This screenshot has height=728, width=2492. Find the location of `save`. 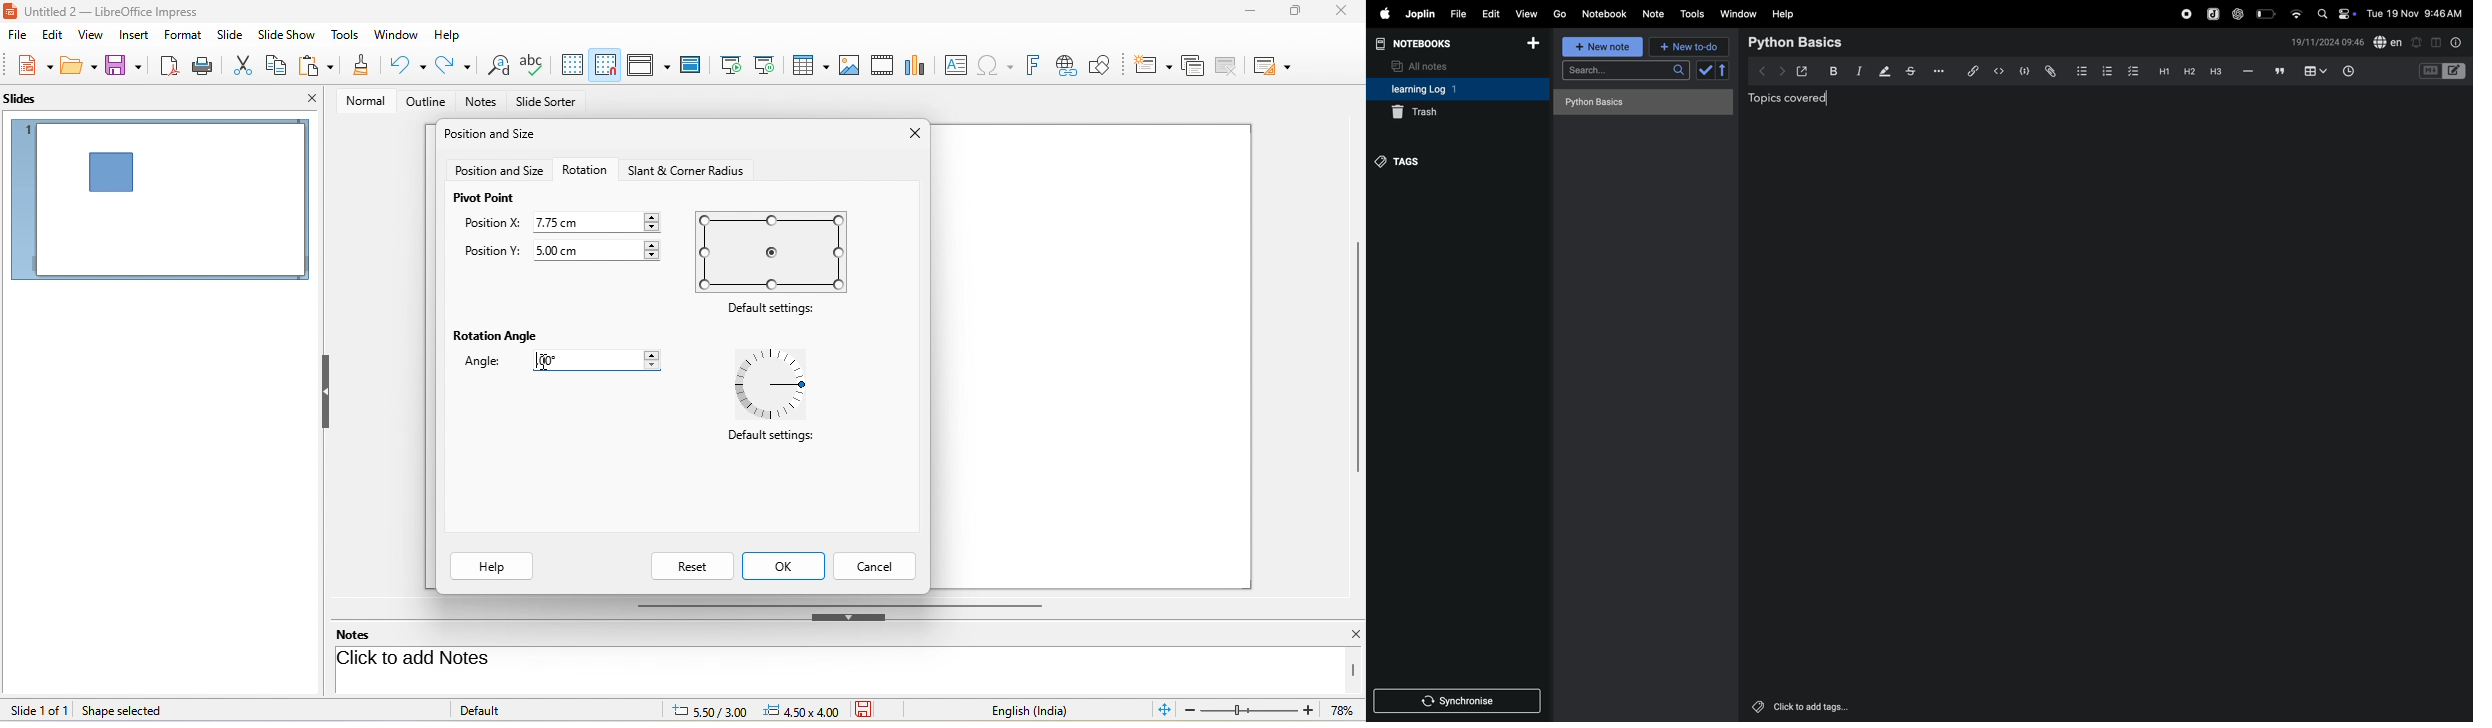

save is located at coordinates (125, 66).